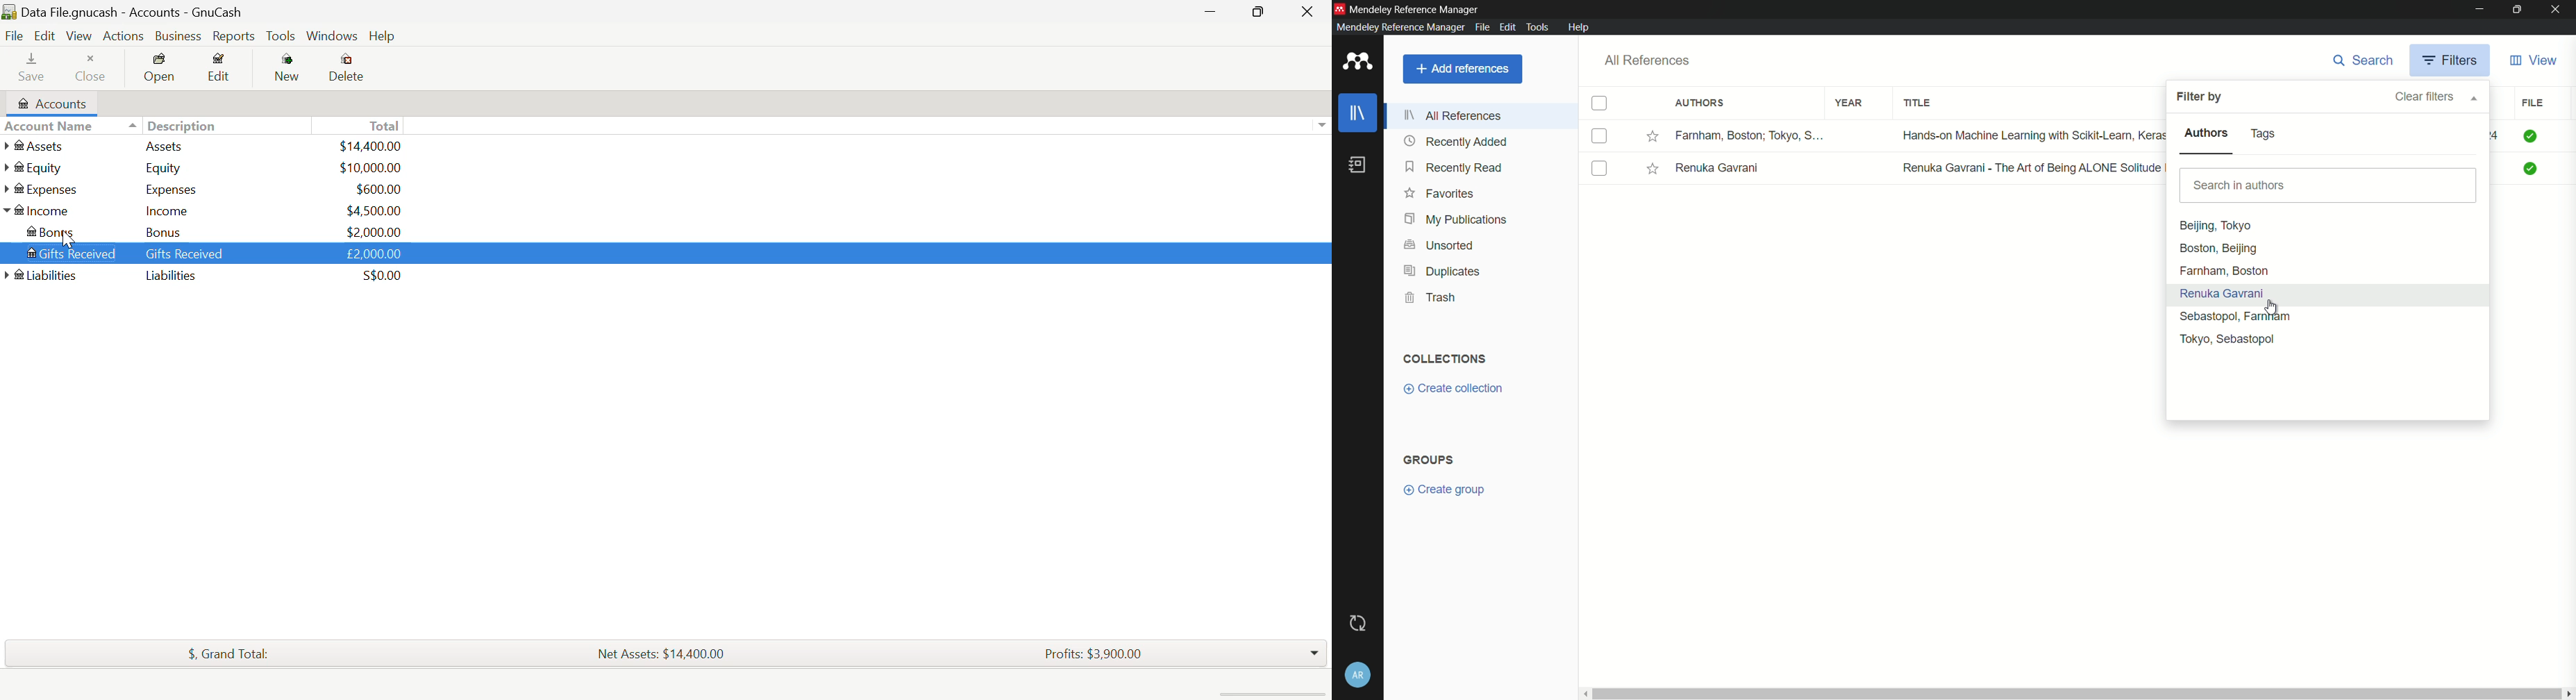  Describe the element at coordinates (2032, 134) in the screenshot. I see `Hands-on Machine Learning with Scikit-Learn, Keras, and TensorFlow Conce...` at that location.